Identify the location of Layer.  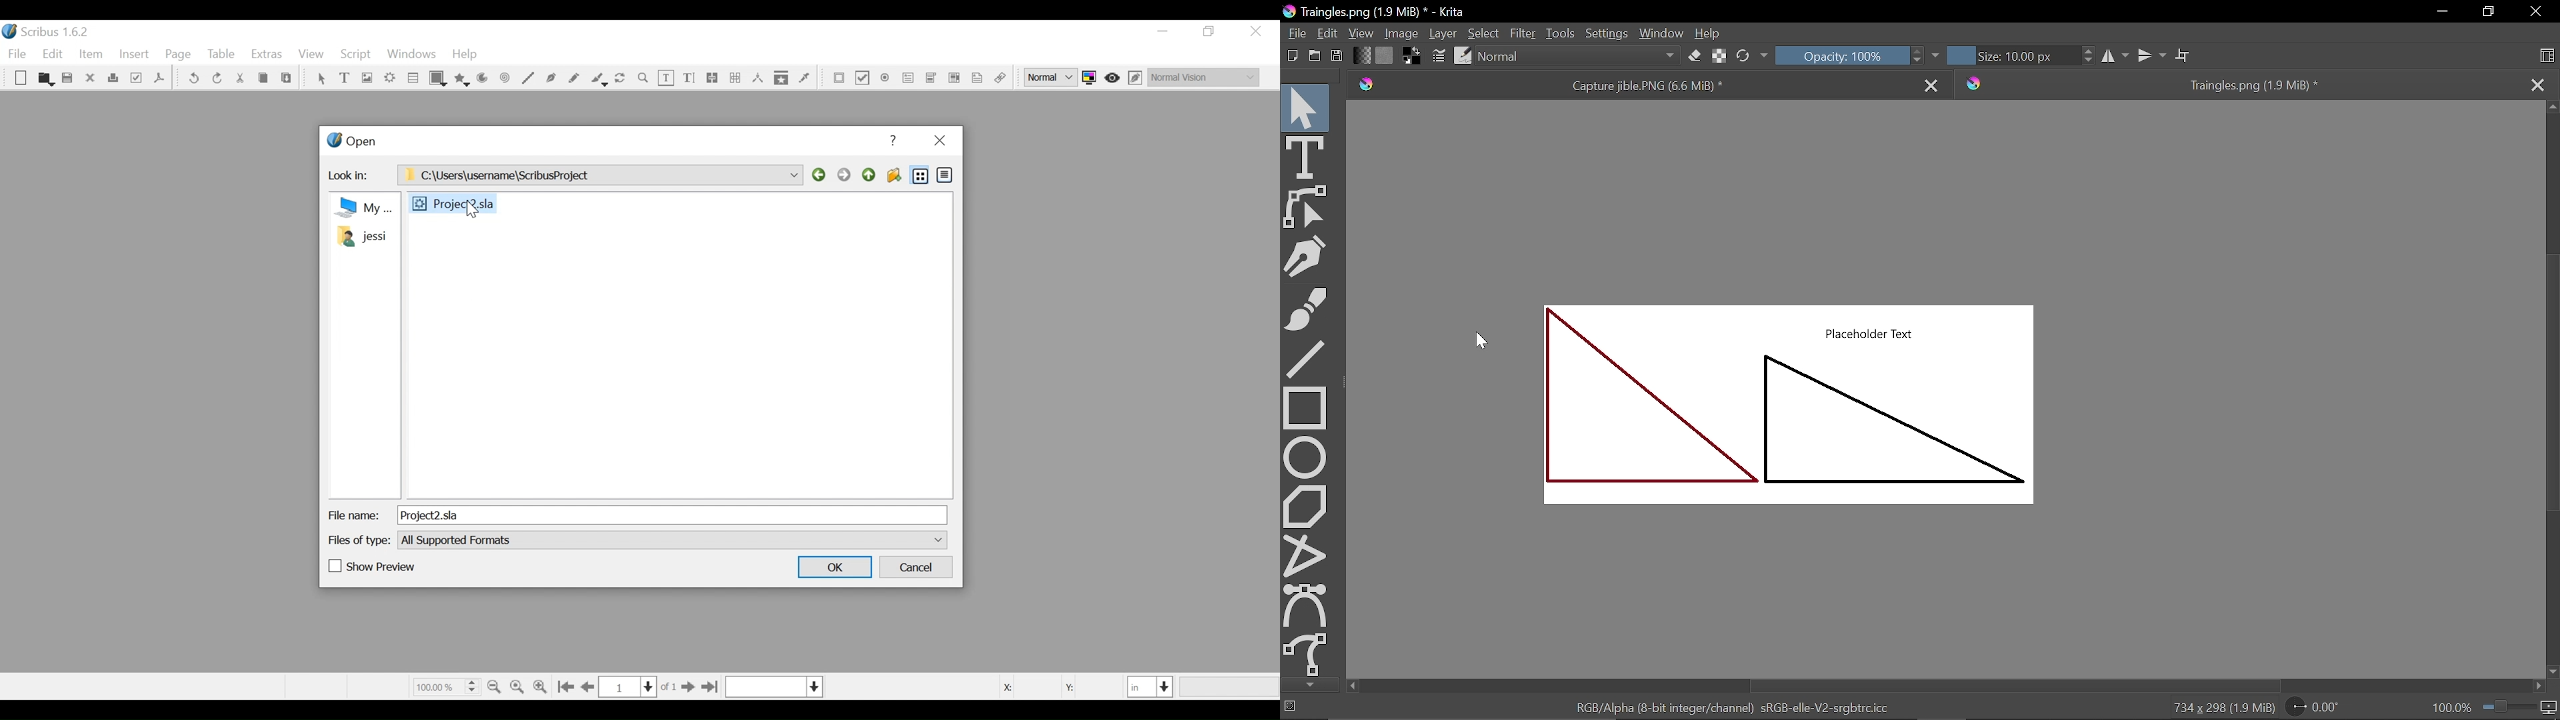
(1443, 33).